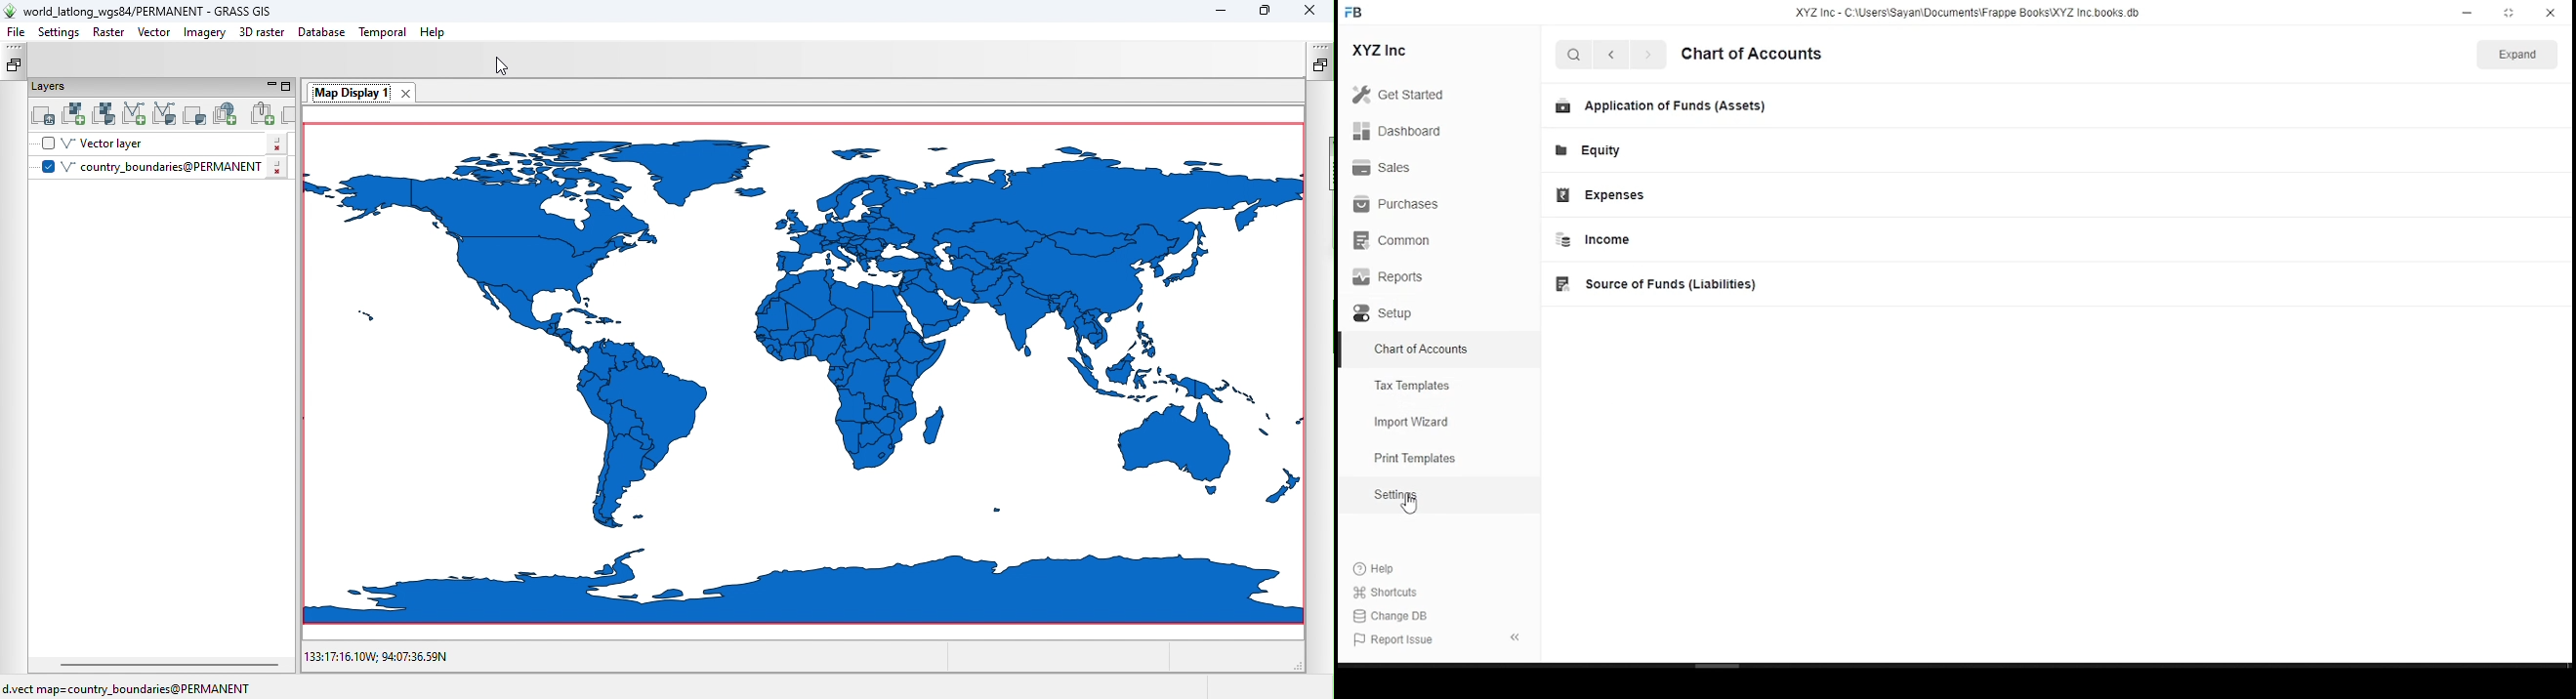 The height and width of the screenshot is (700, 2576). I want to click on mouse pointer, so click(1407, 505).